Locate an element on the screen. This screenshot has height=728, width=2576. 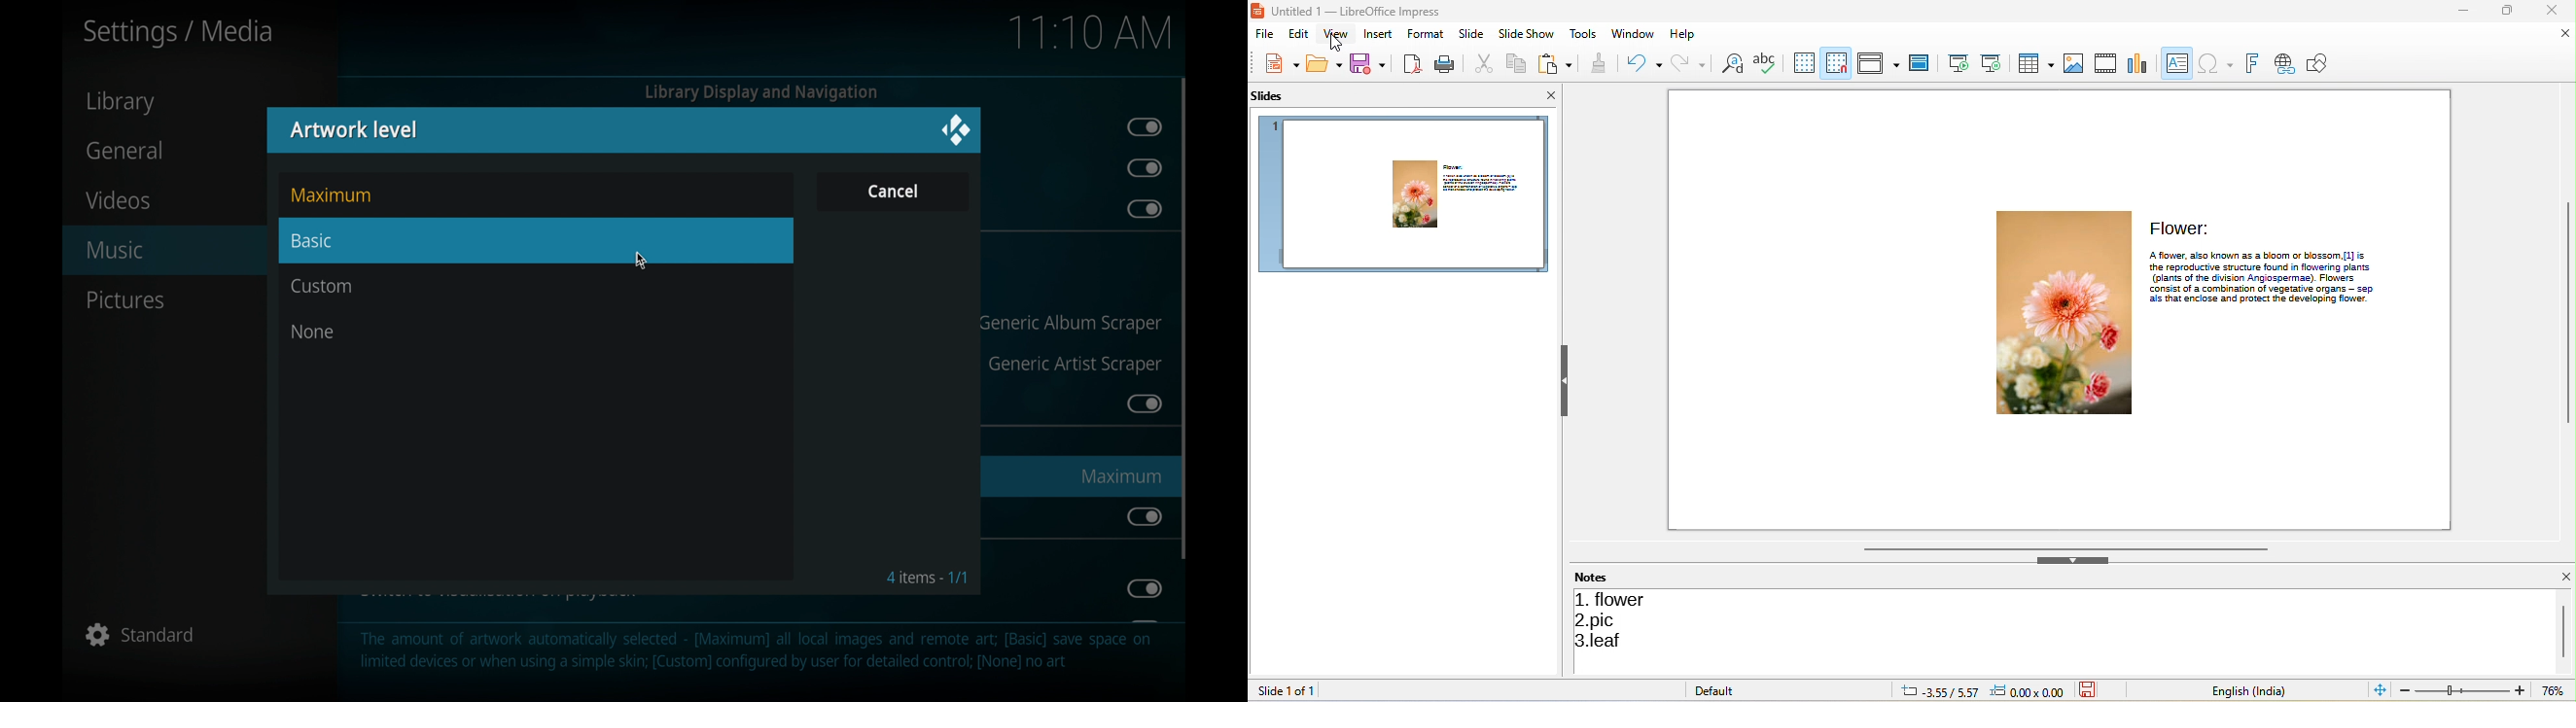
view is located at coordinates (1333, 37).